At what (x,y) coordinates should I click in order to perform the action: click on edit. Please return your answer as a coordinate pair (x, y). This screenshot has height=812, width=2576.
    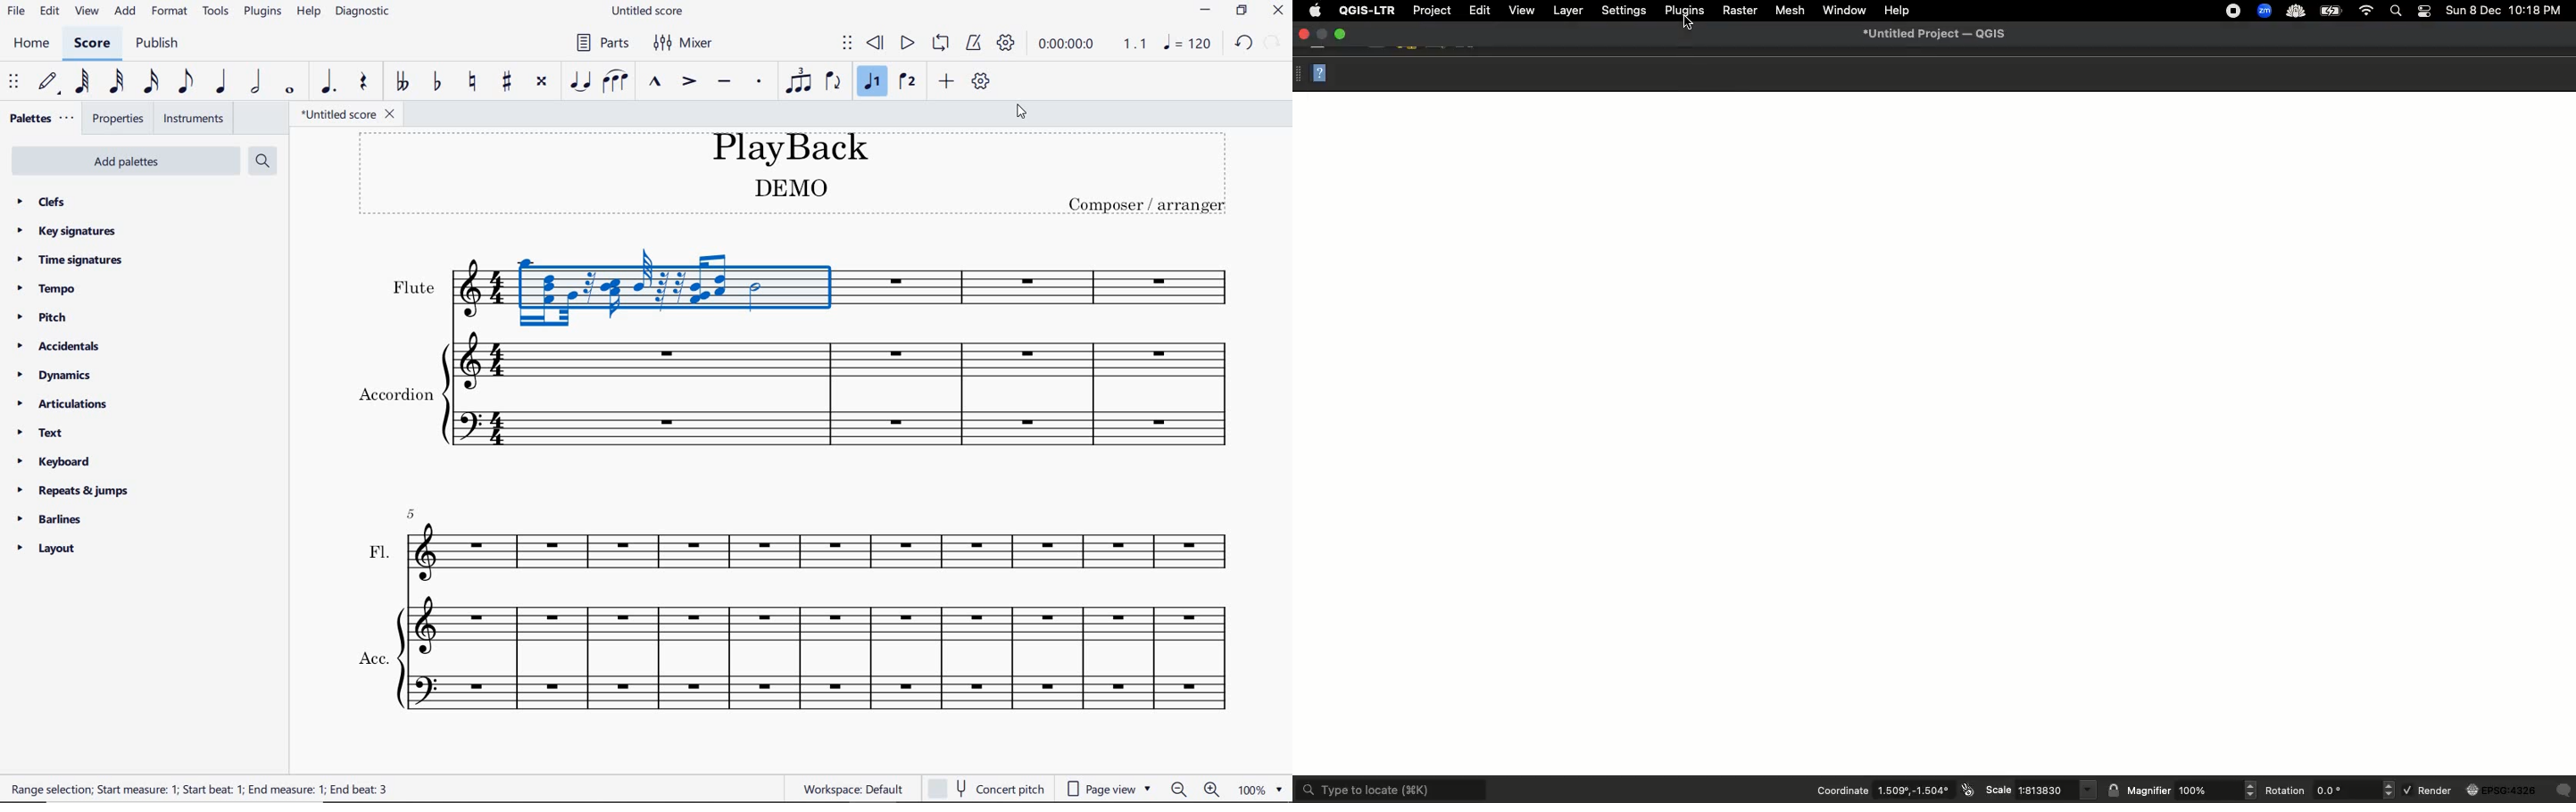
    Looking at the image, I should click on (49, 12).